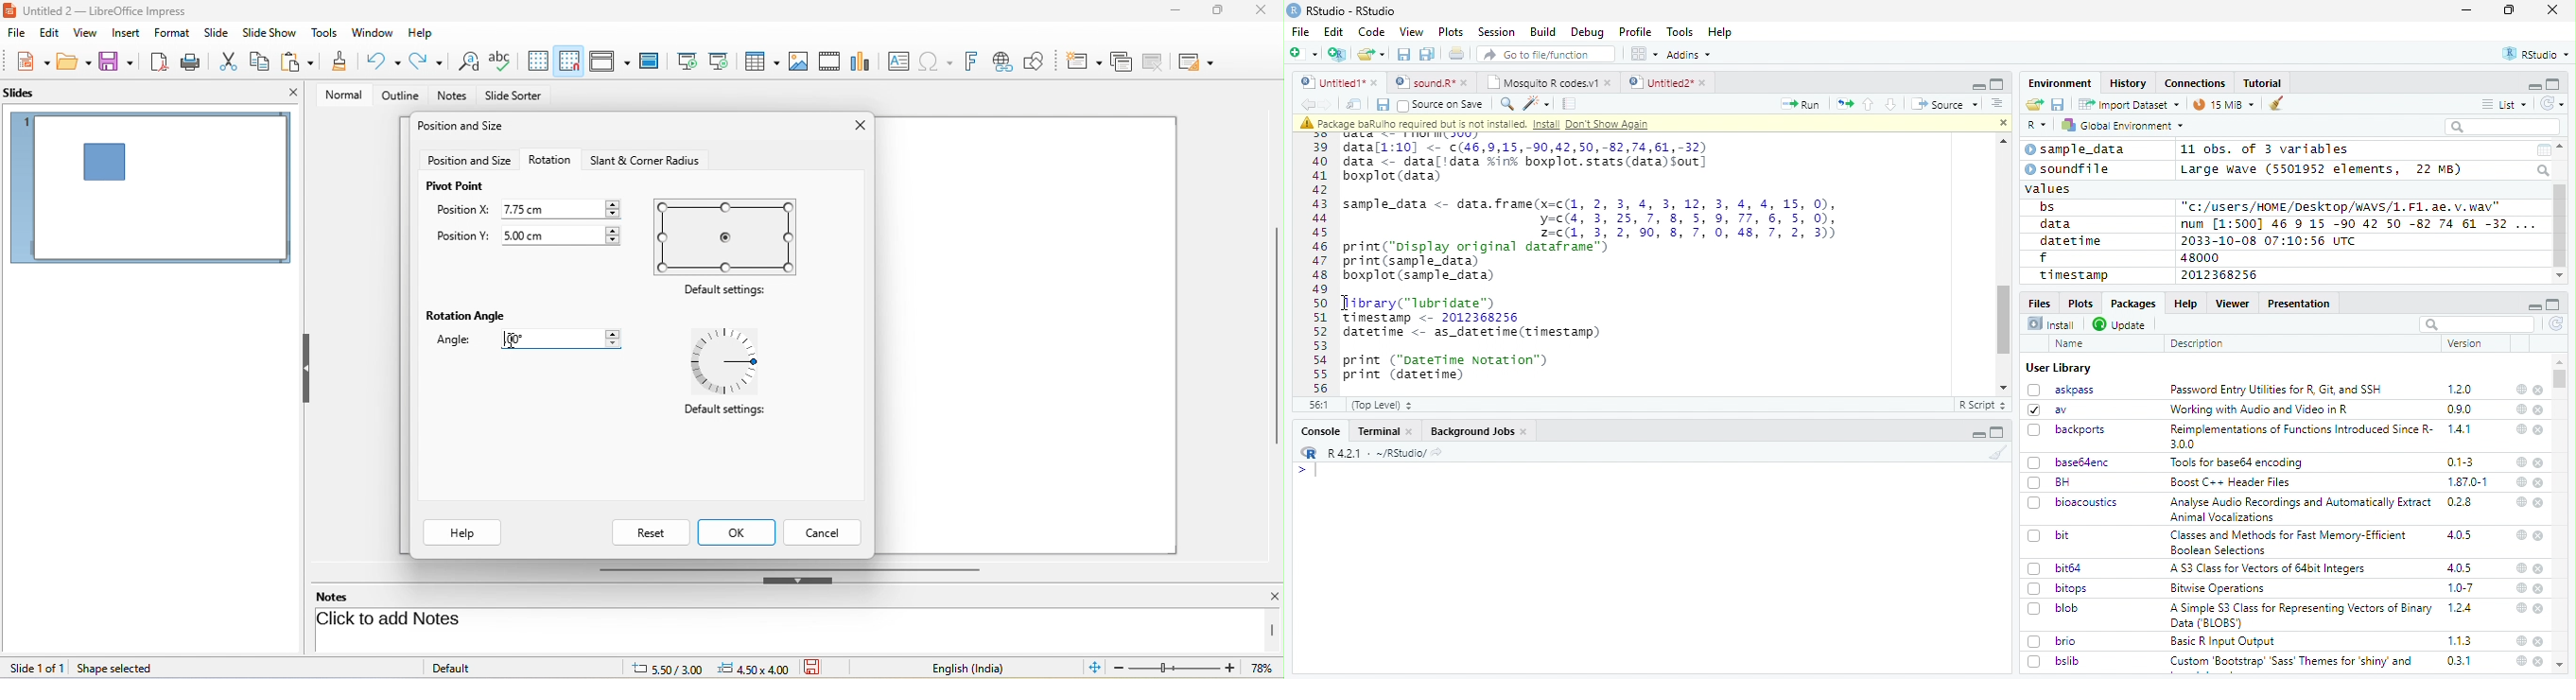 Image resolution: width=2576 pixels, height=700 pixels. Describe the element at coordinates (2521, 409) in the screenshot. I see `help` at that location.